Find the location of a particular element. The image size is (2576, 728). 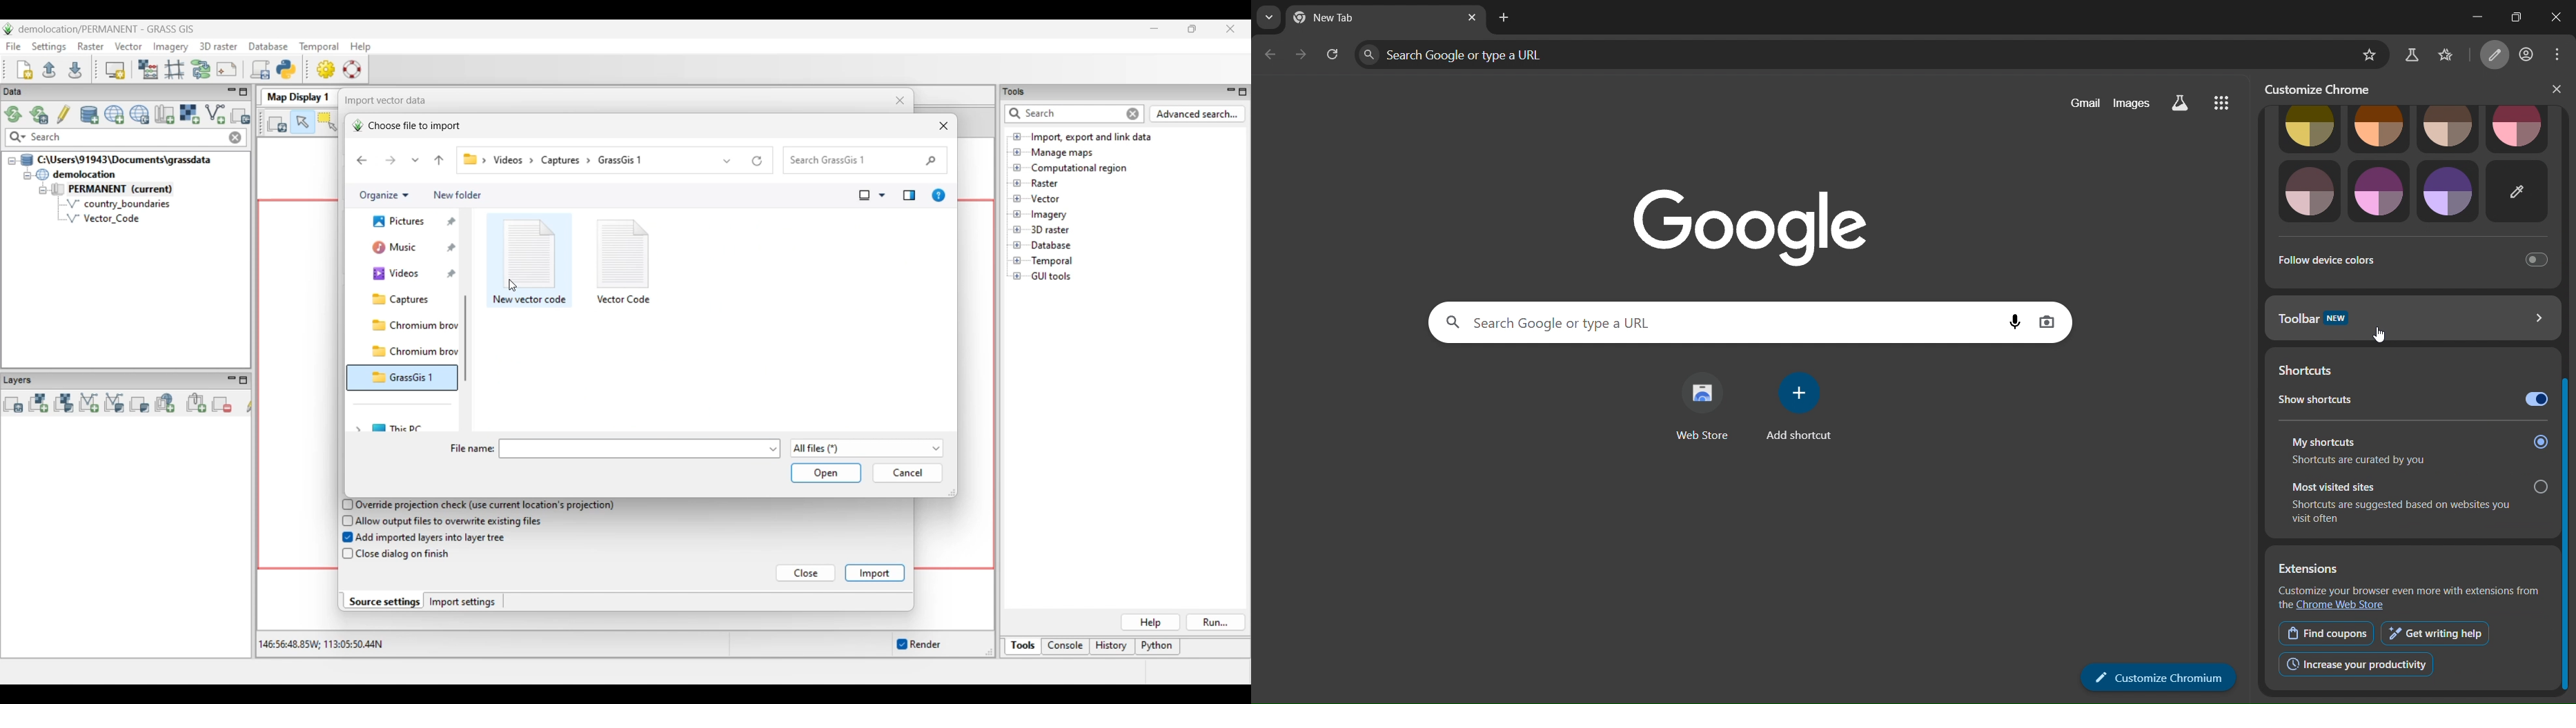

reload page is located at coordinates (1334, 57).